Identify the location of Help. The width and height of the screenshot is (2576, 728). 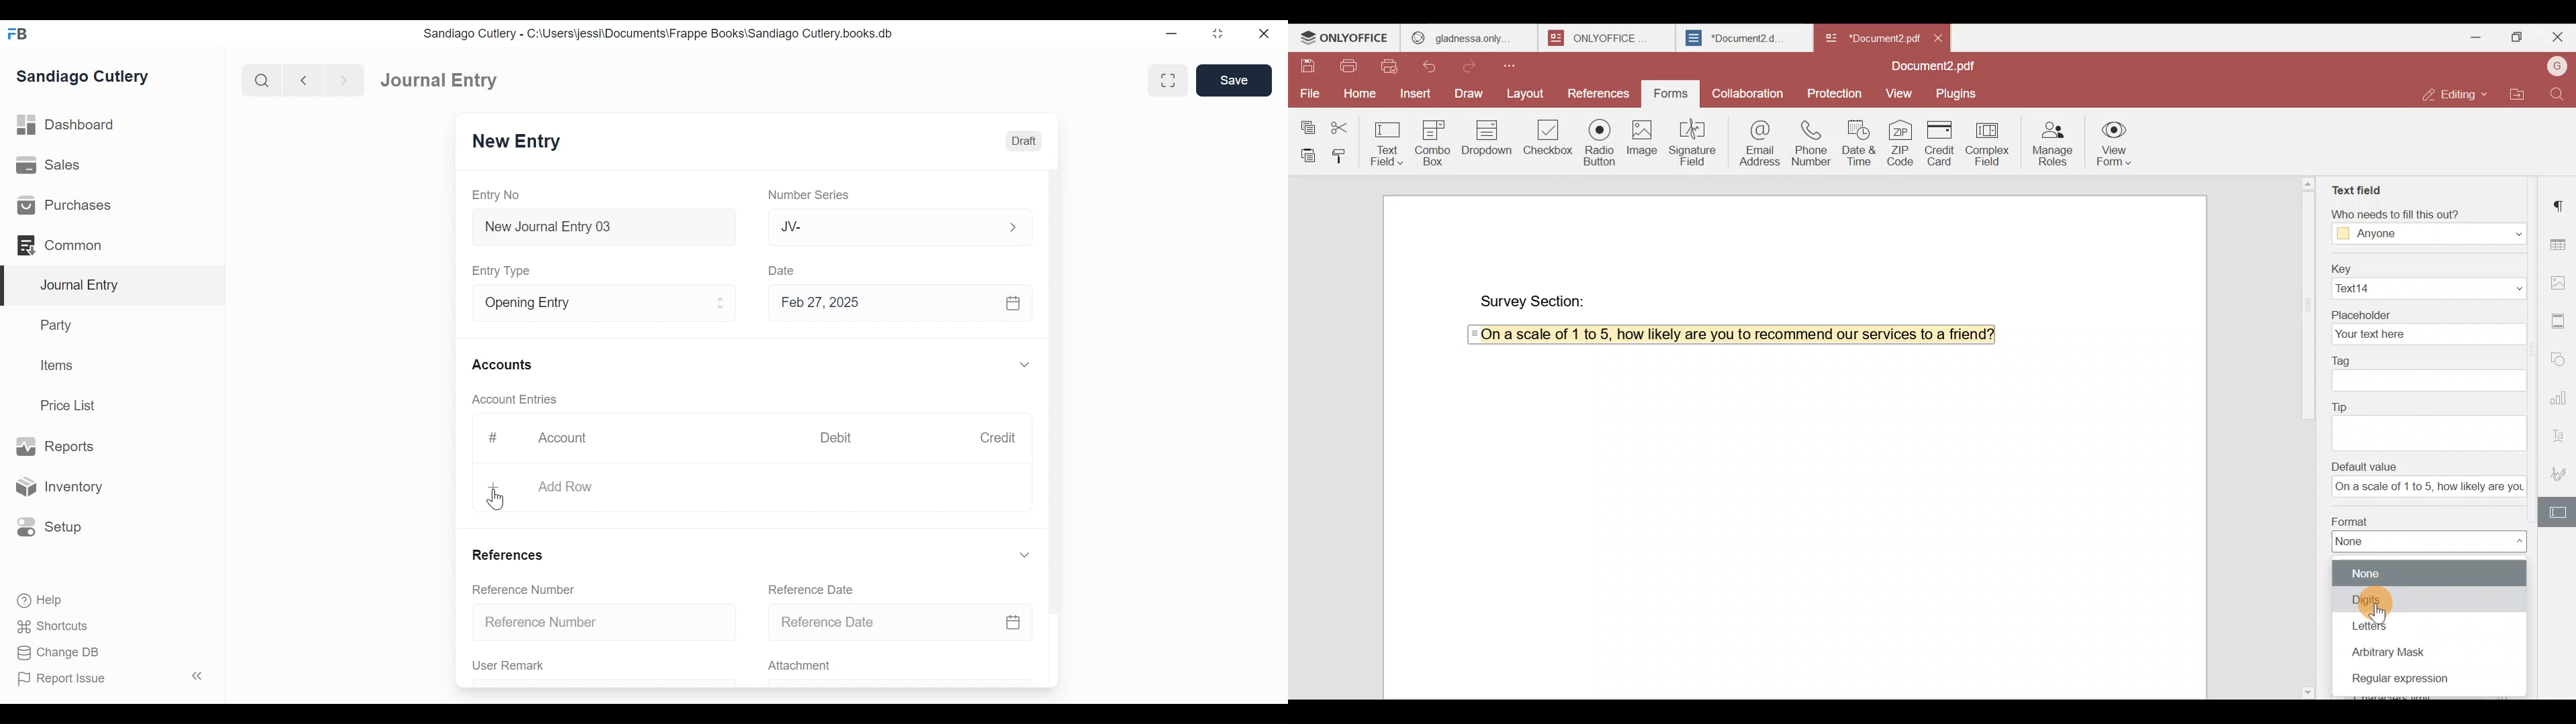
(41, 601).